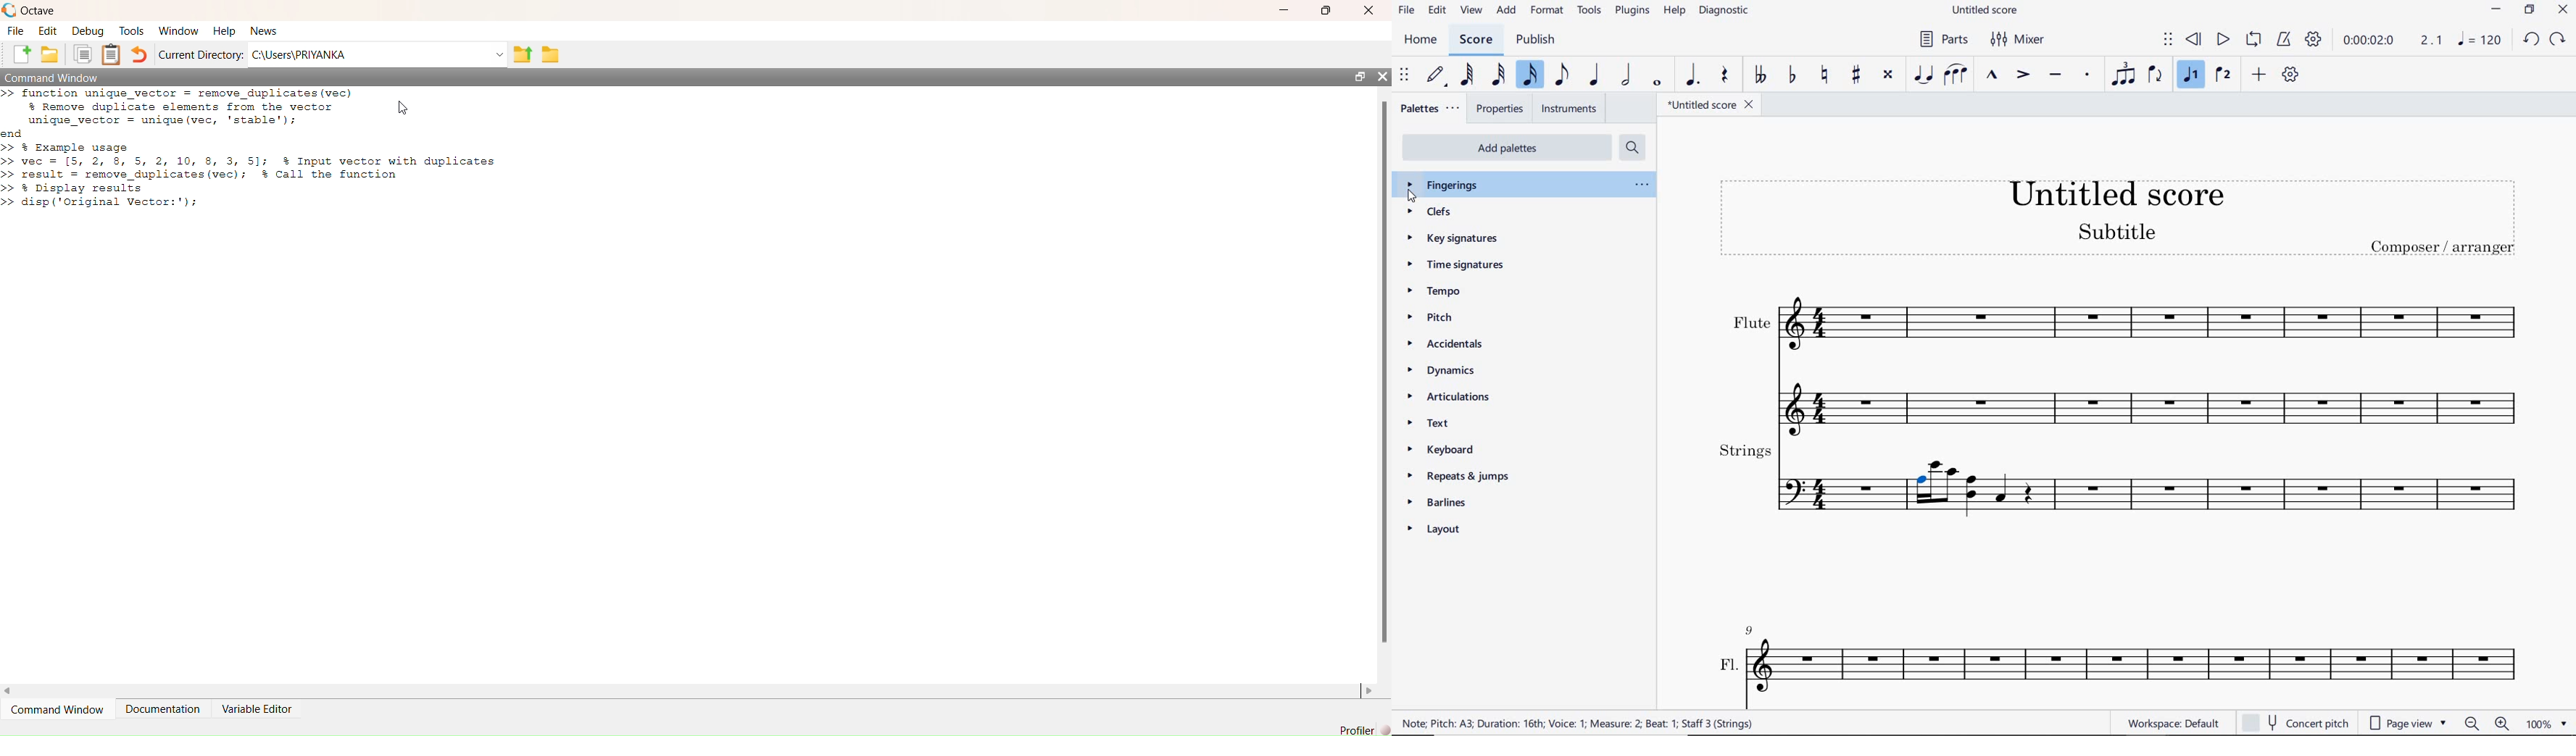 The image size is (2576, 756). Describe the element at coordinates (1634, 149) in the screenshot. I see `search palettes` at that location.